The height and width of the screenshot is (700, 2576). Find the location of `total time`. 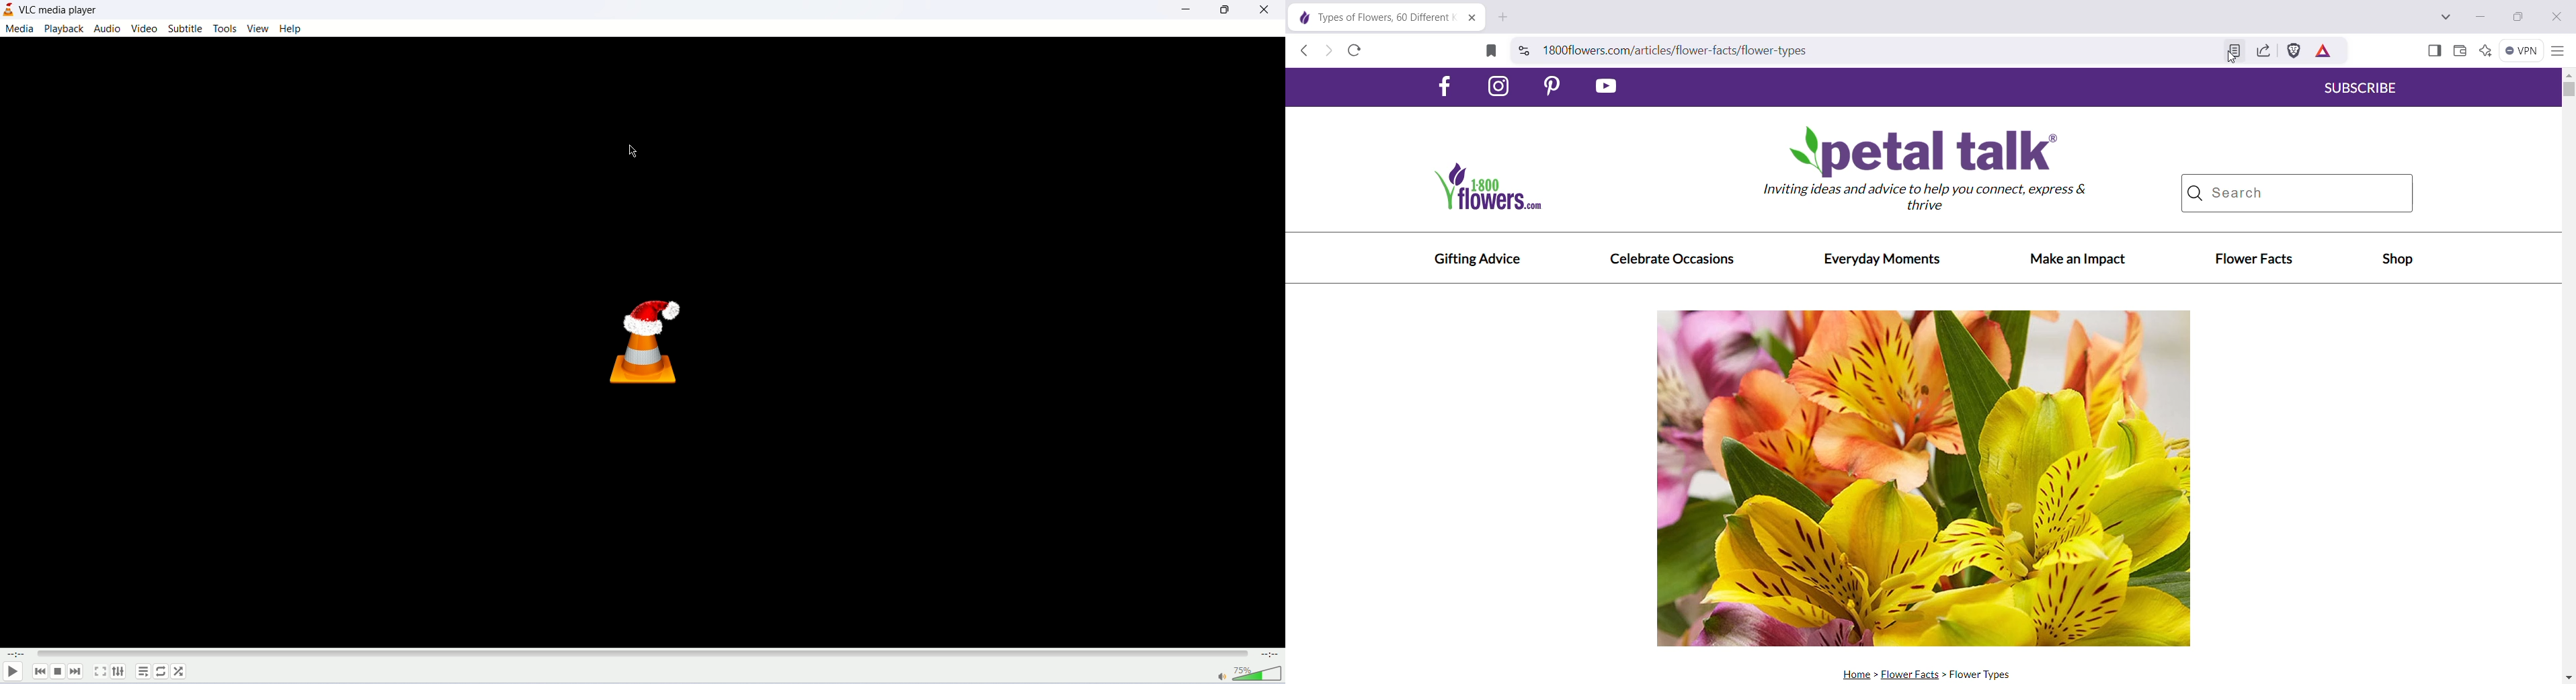

total time is located at coordinates (1270, 653).